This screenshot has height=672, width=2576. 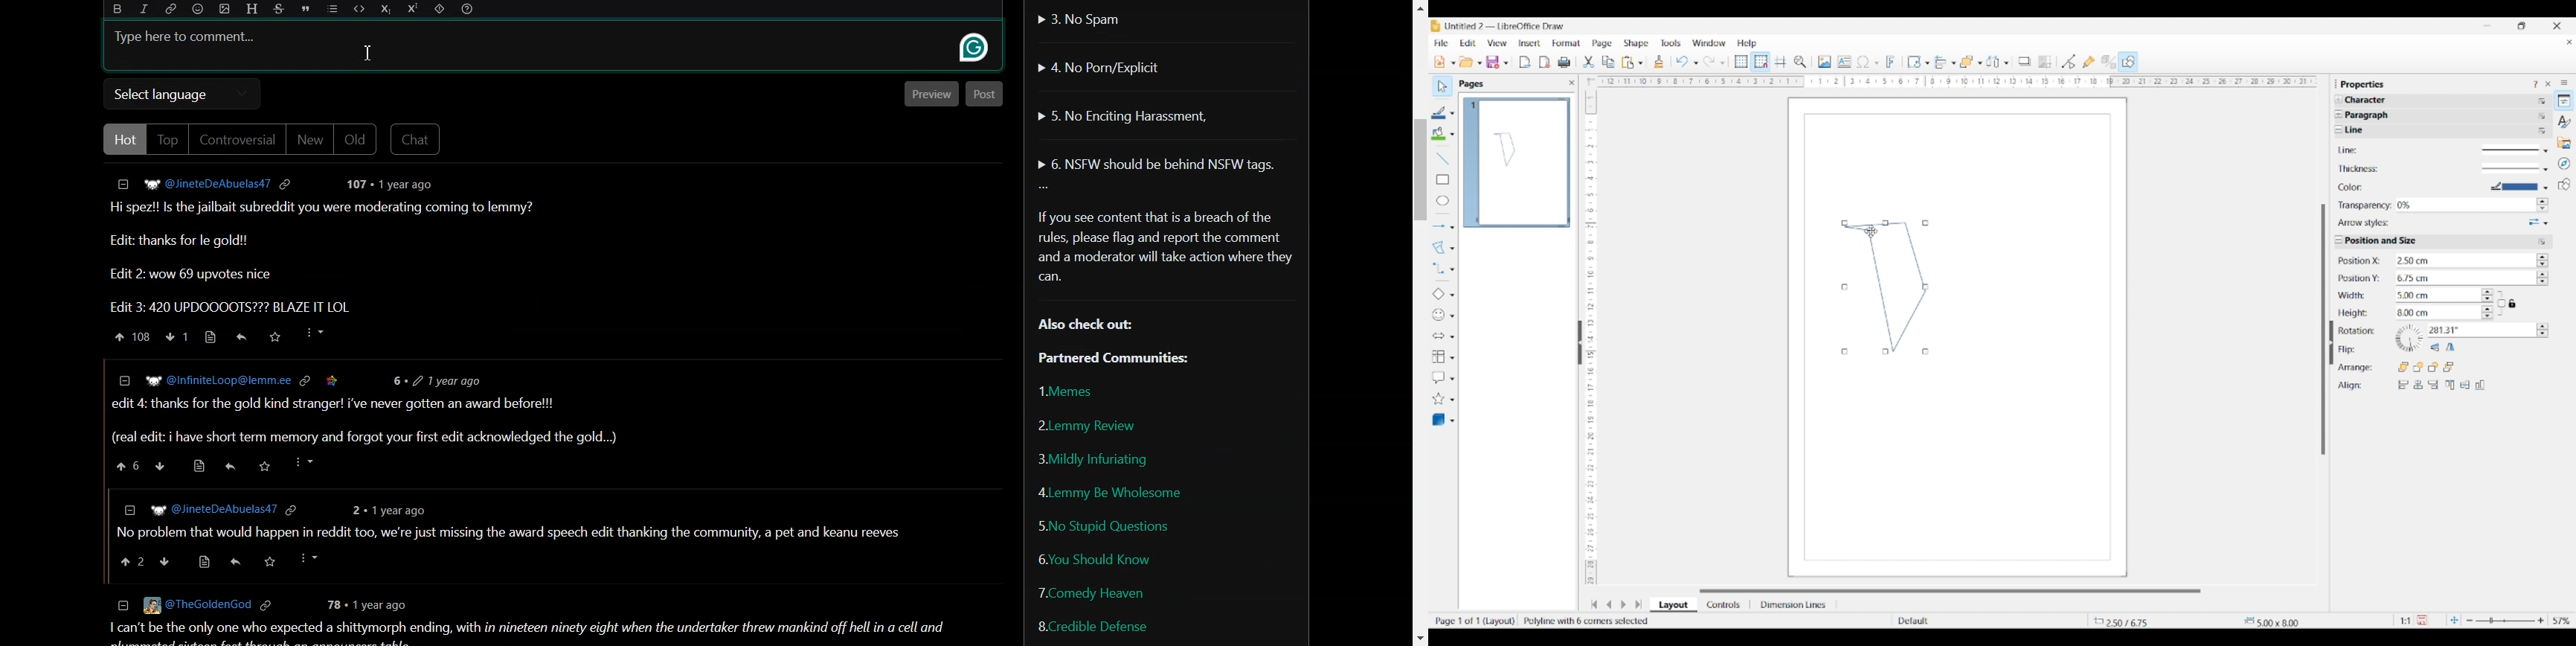 What do you see at coordinates (2436, 313) in the screenshot?
I see `Type height` at bounding box center [2436, 313].